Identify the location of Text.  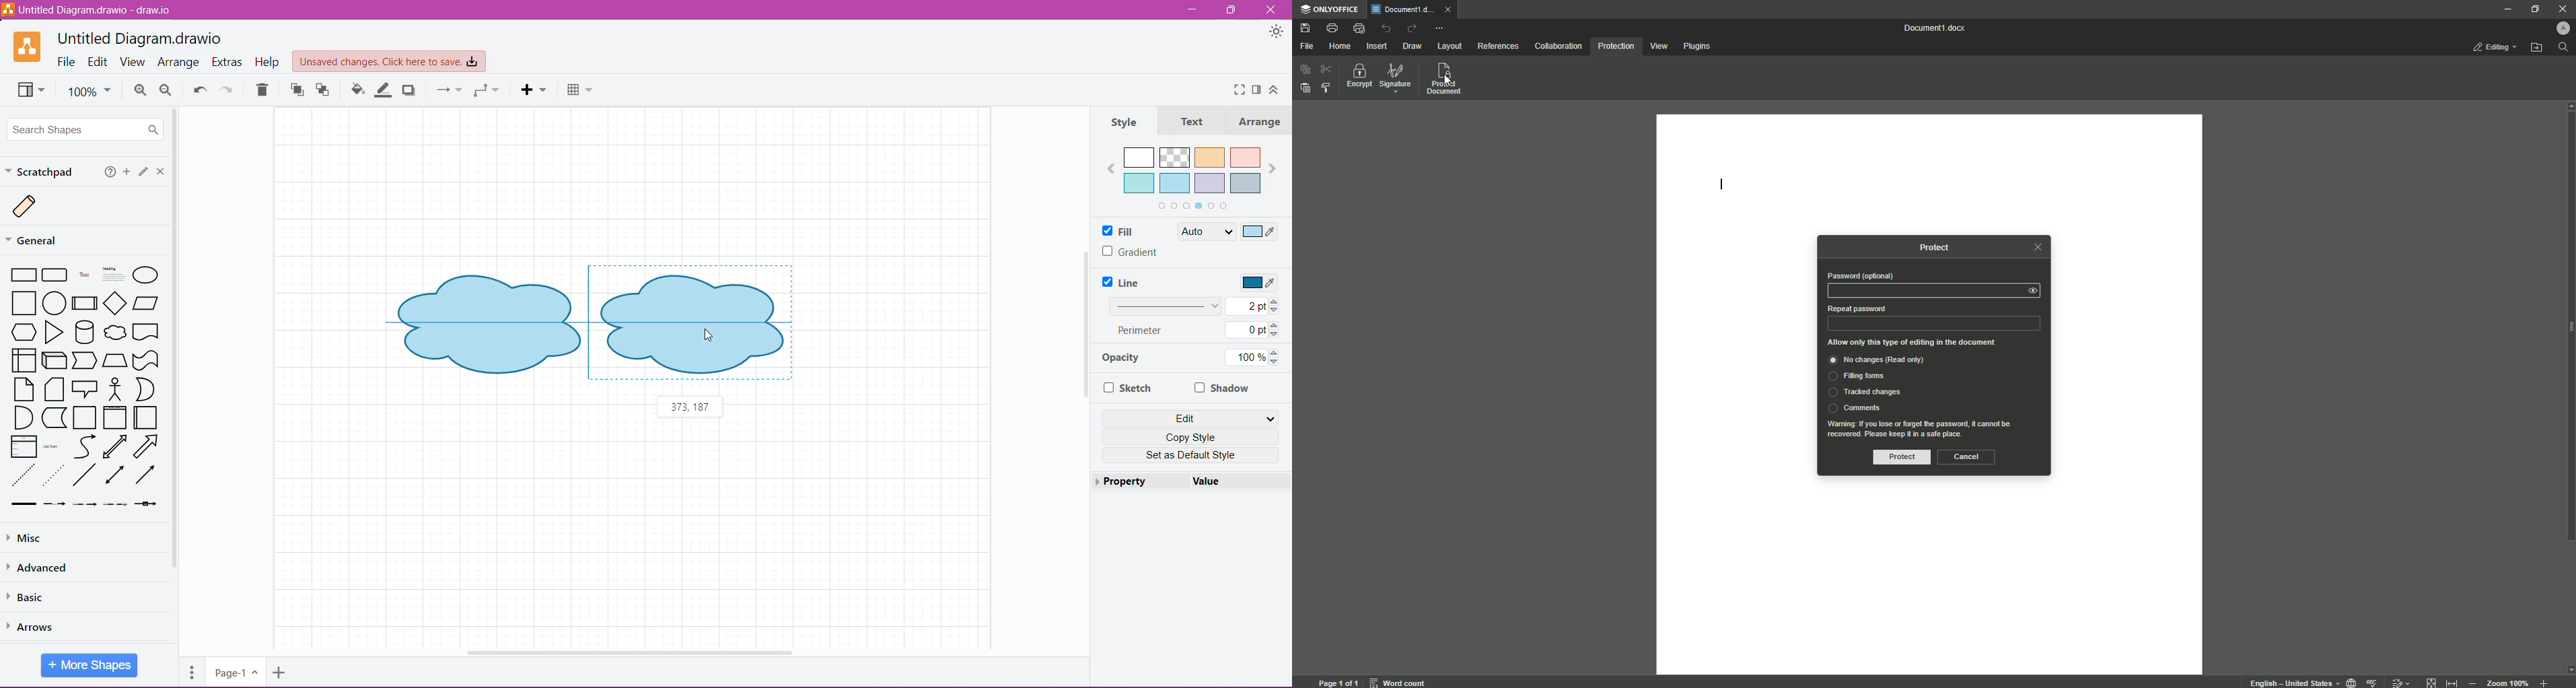
(1195, 123).